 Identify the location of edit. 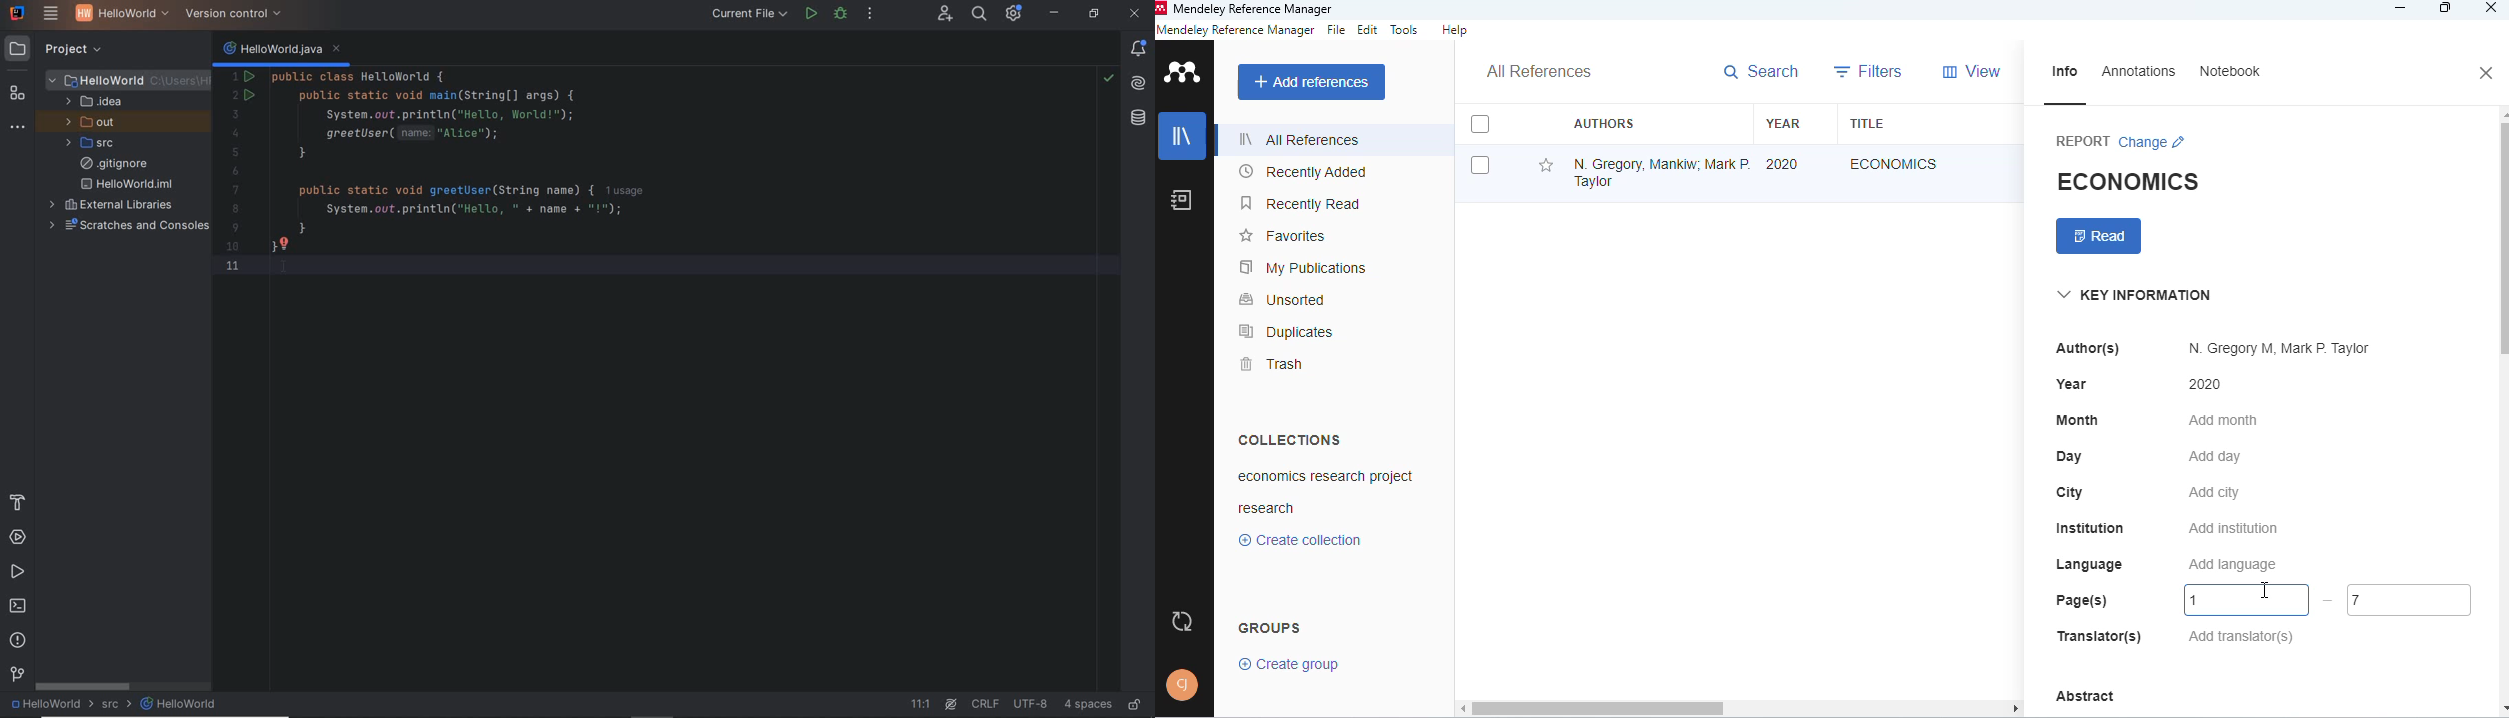
(1369, 29).